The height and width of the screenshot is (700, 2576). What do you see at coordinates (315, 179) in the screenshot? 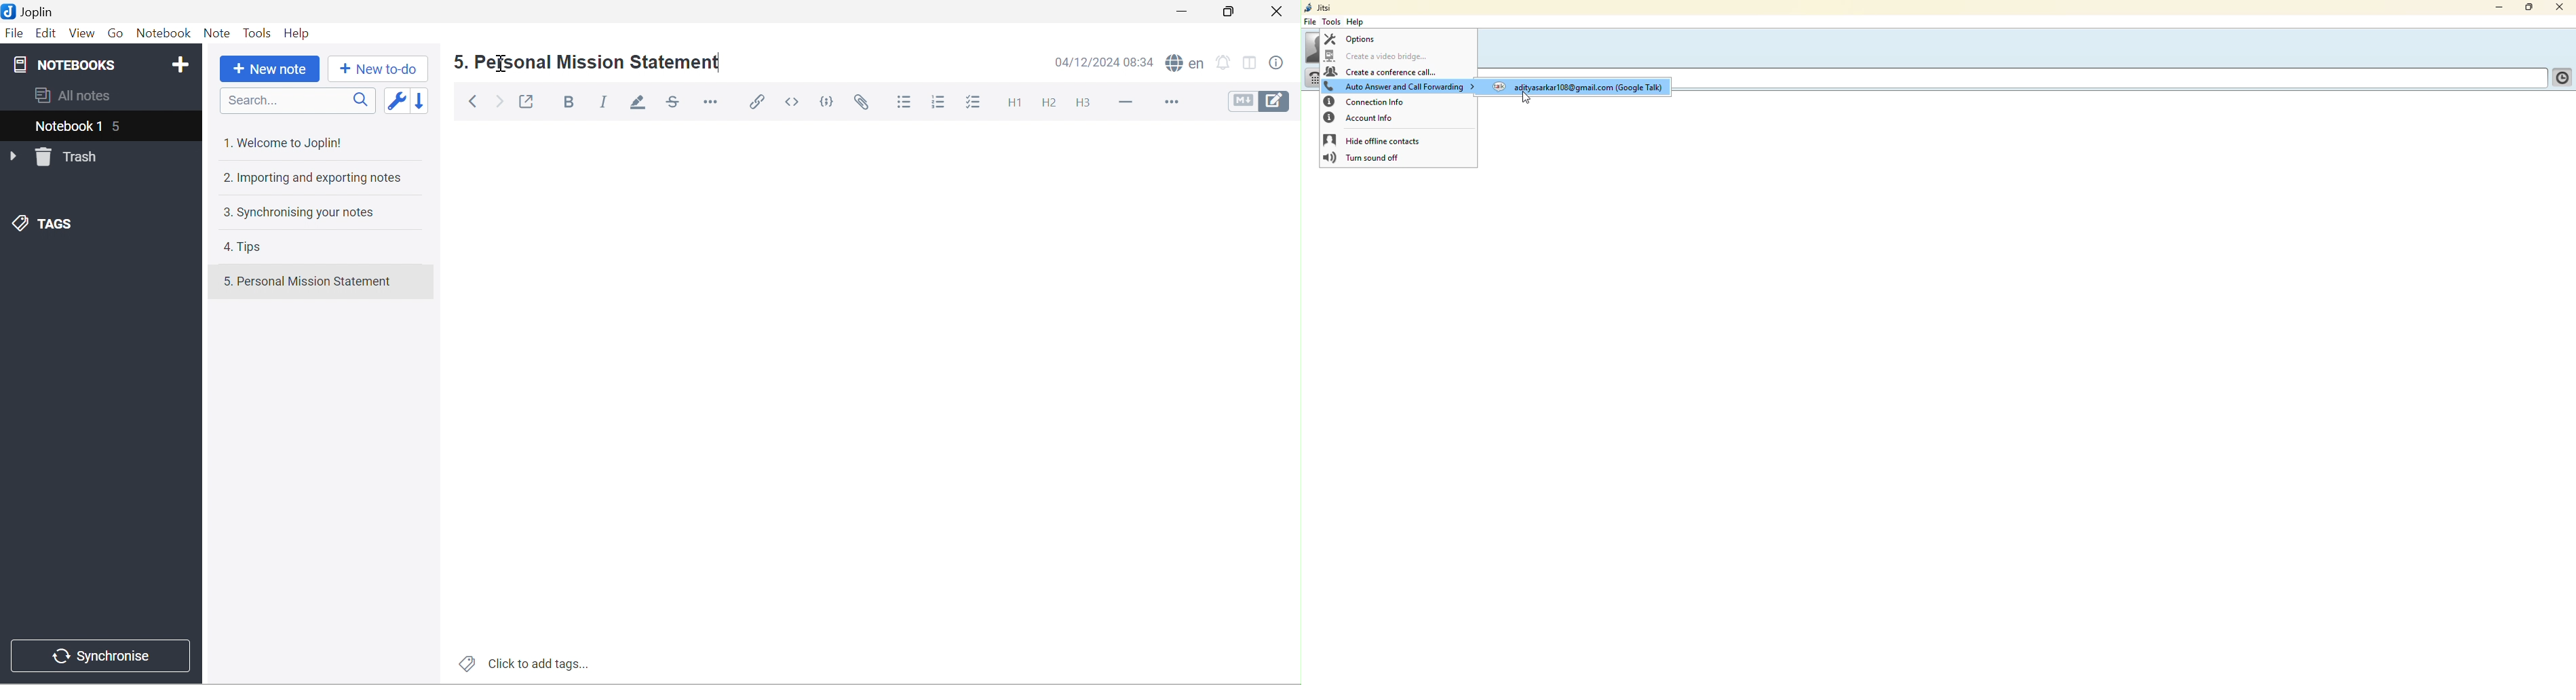
I see `2. Importing and exporting notes` at bounding box center [315, 179].